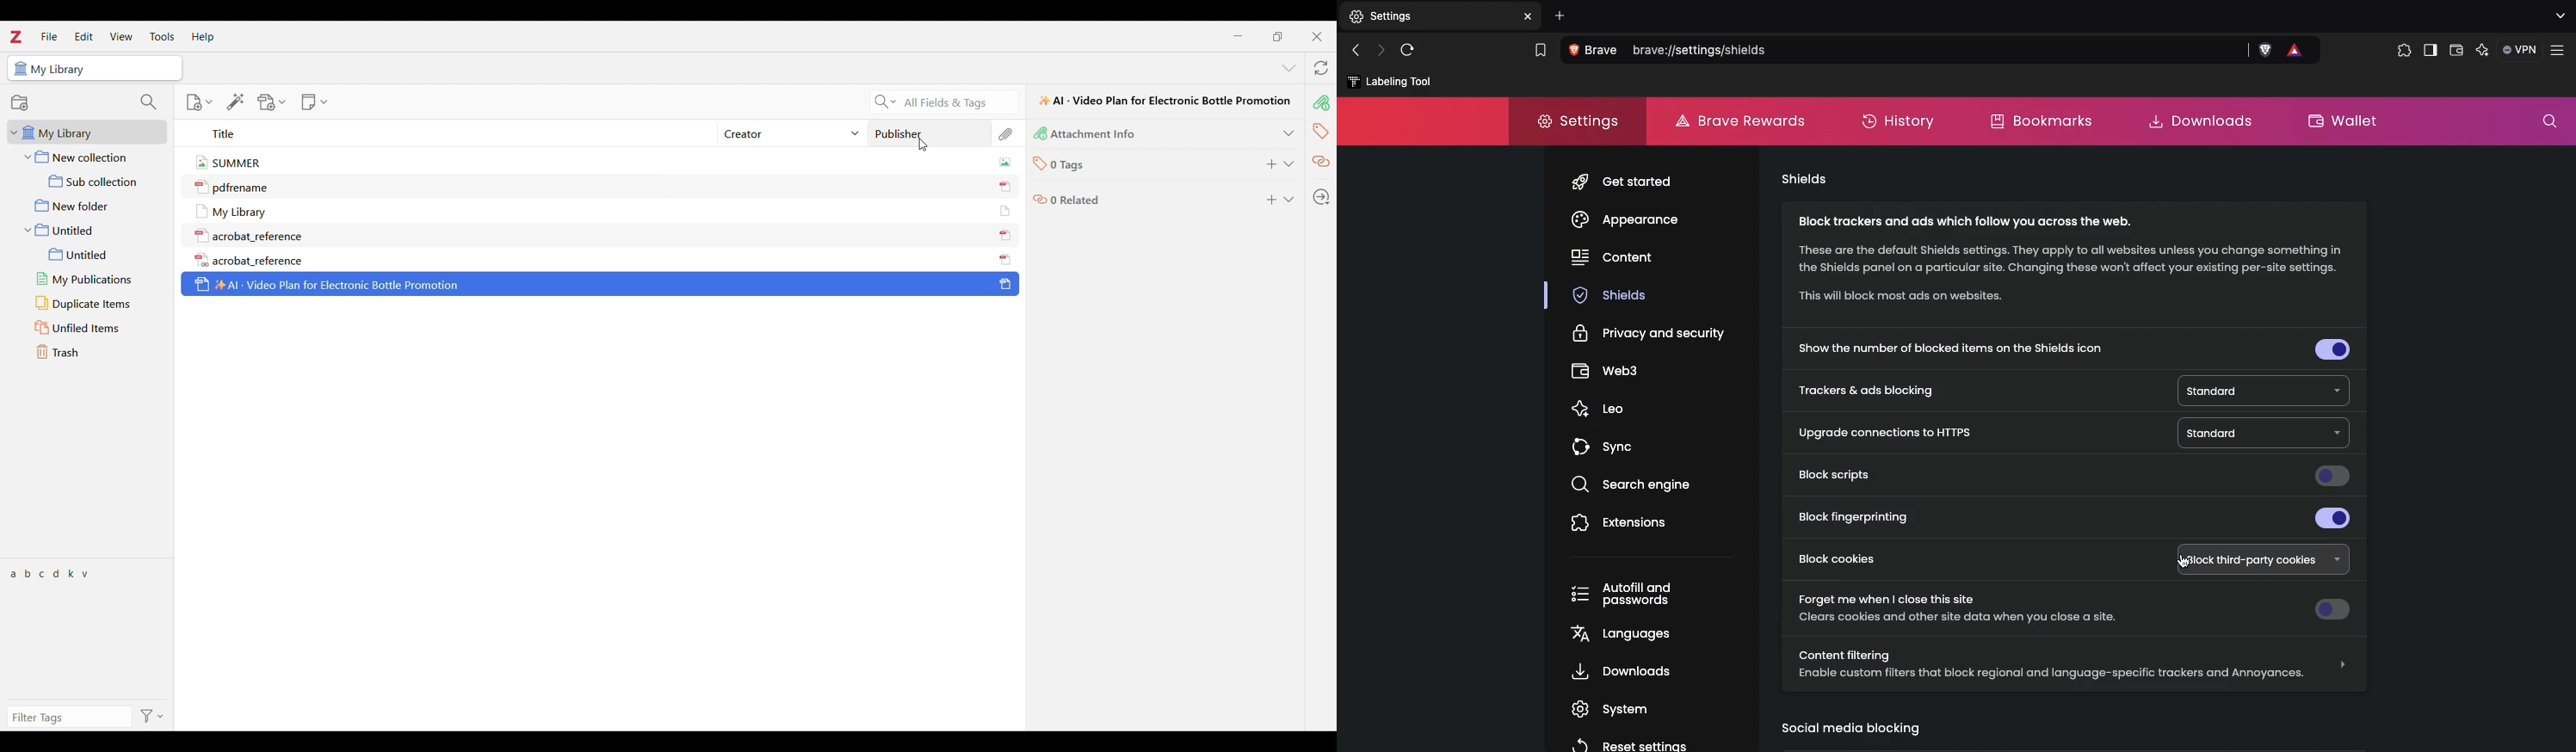 The image size is (2576, 756). What do you see at coordinates (233, 187) in the screenshot?
I see `pdfrename` at bounding box center [233, 187].